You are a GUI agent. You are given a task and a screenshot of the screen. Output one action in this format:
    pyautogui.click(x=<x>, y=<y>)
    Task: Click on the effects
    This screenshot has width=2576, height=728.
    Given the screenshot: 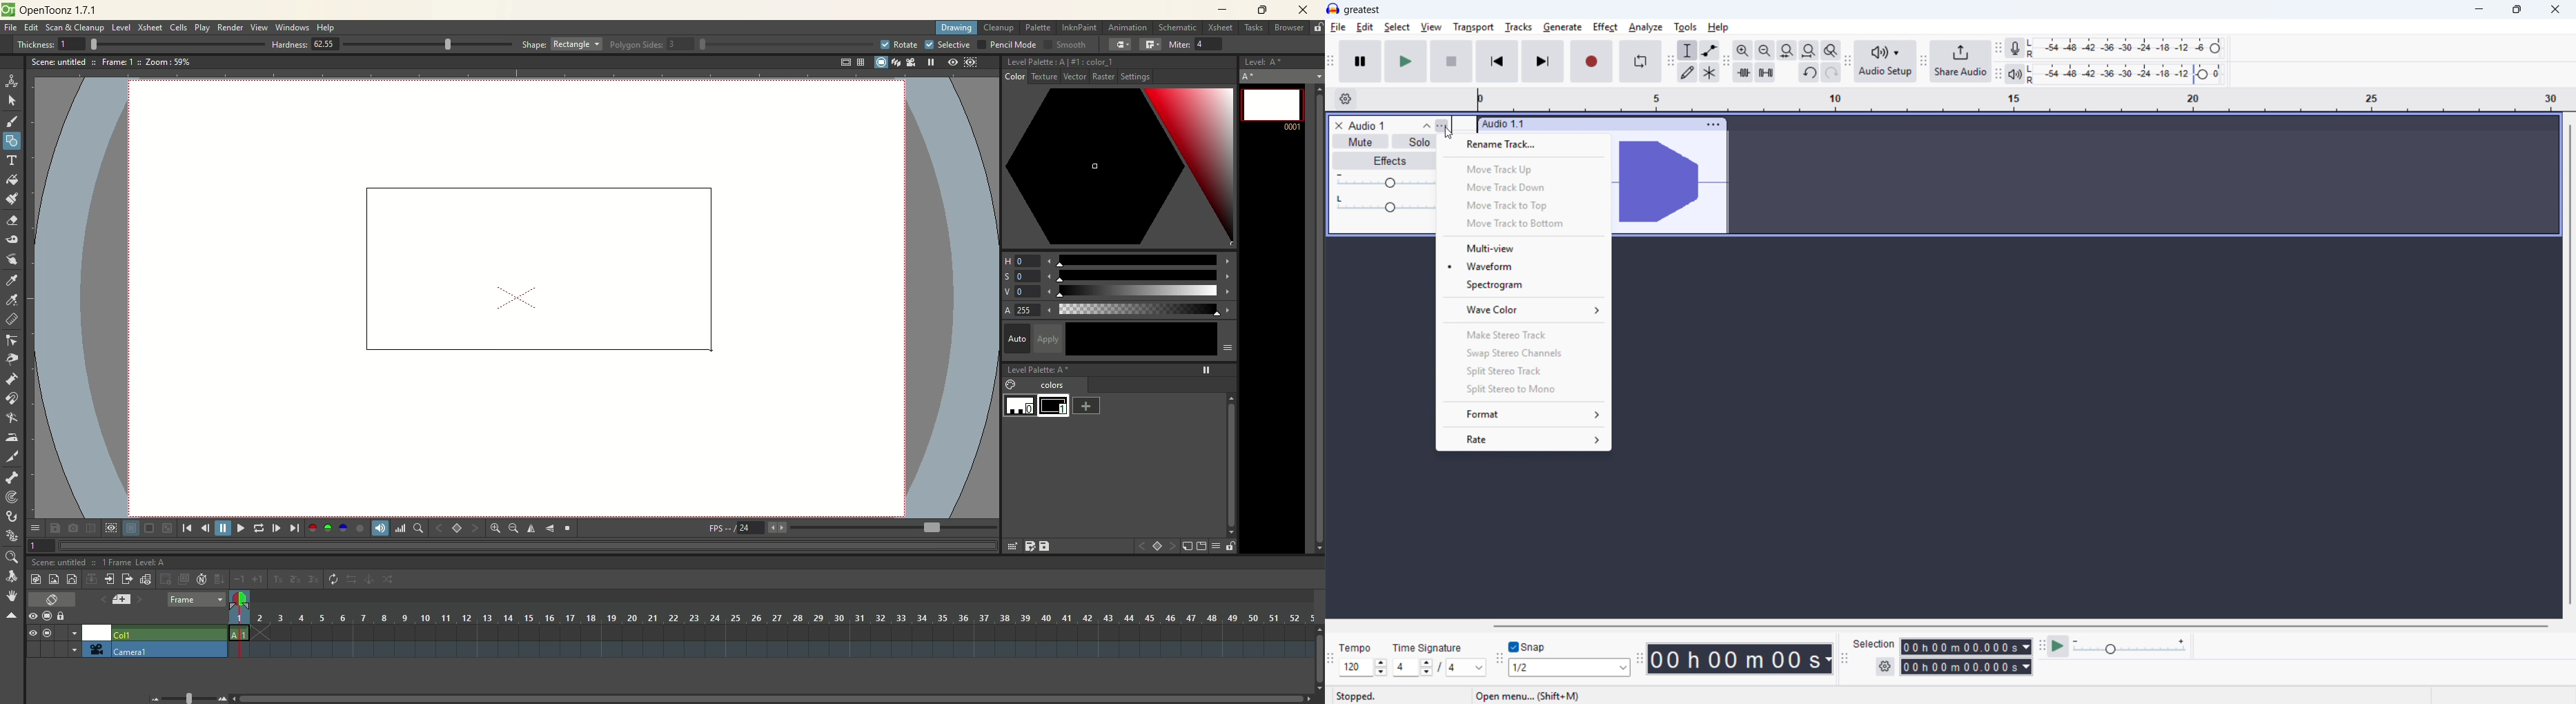 What is the action you would take?
    pyautogui.click(x=1380, y=160)
    